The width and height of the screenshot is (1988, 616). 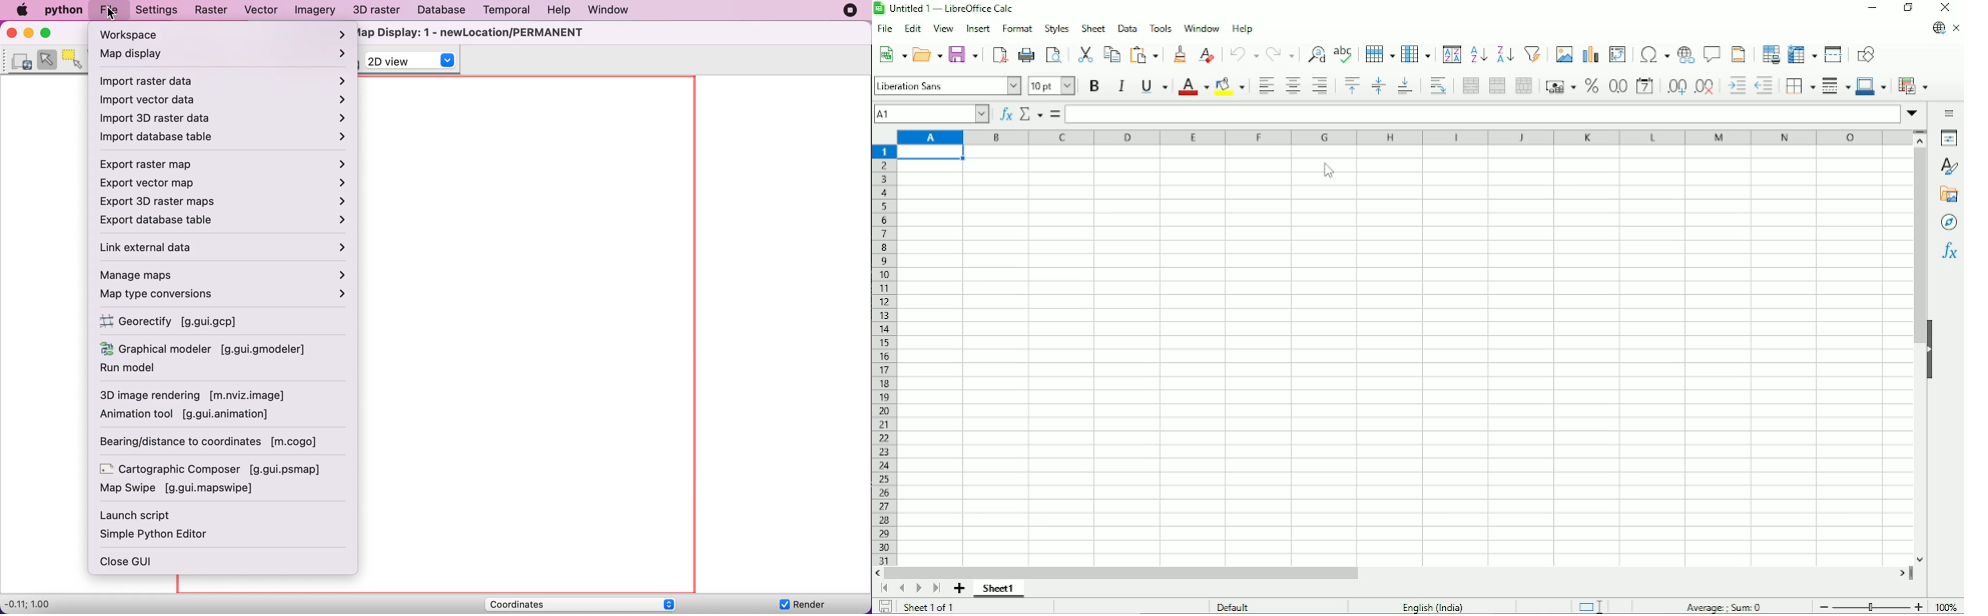 What do you see at coordinates (1872, 606) in the screenshot?
I see `Zoom out/in` at bounding box center [1872, 606].